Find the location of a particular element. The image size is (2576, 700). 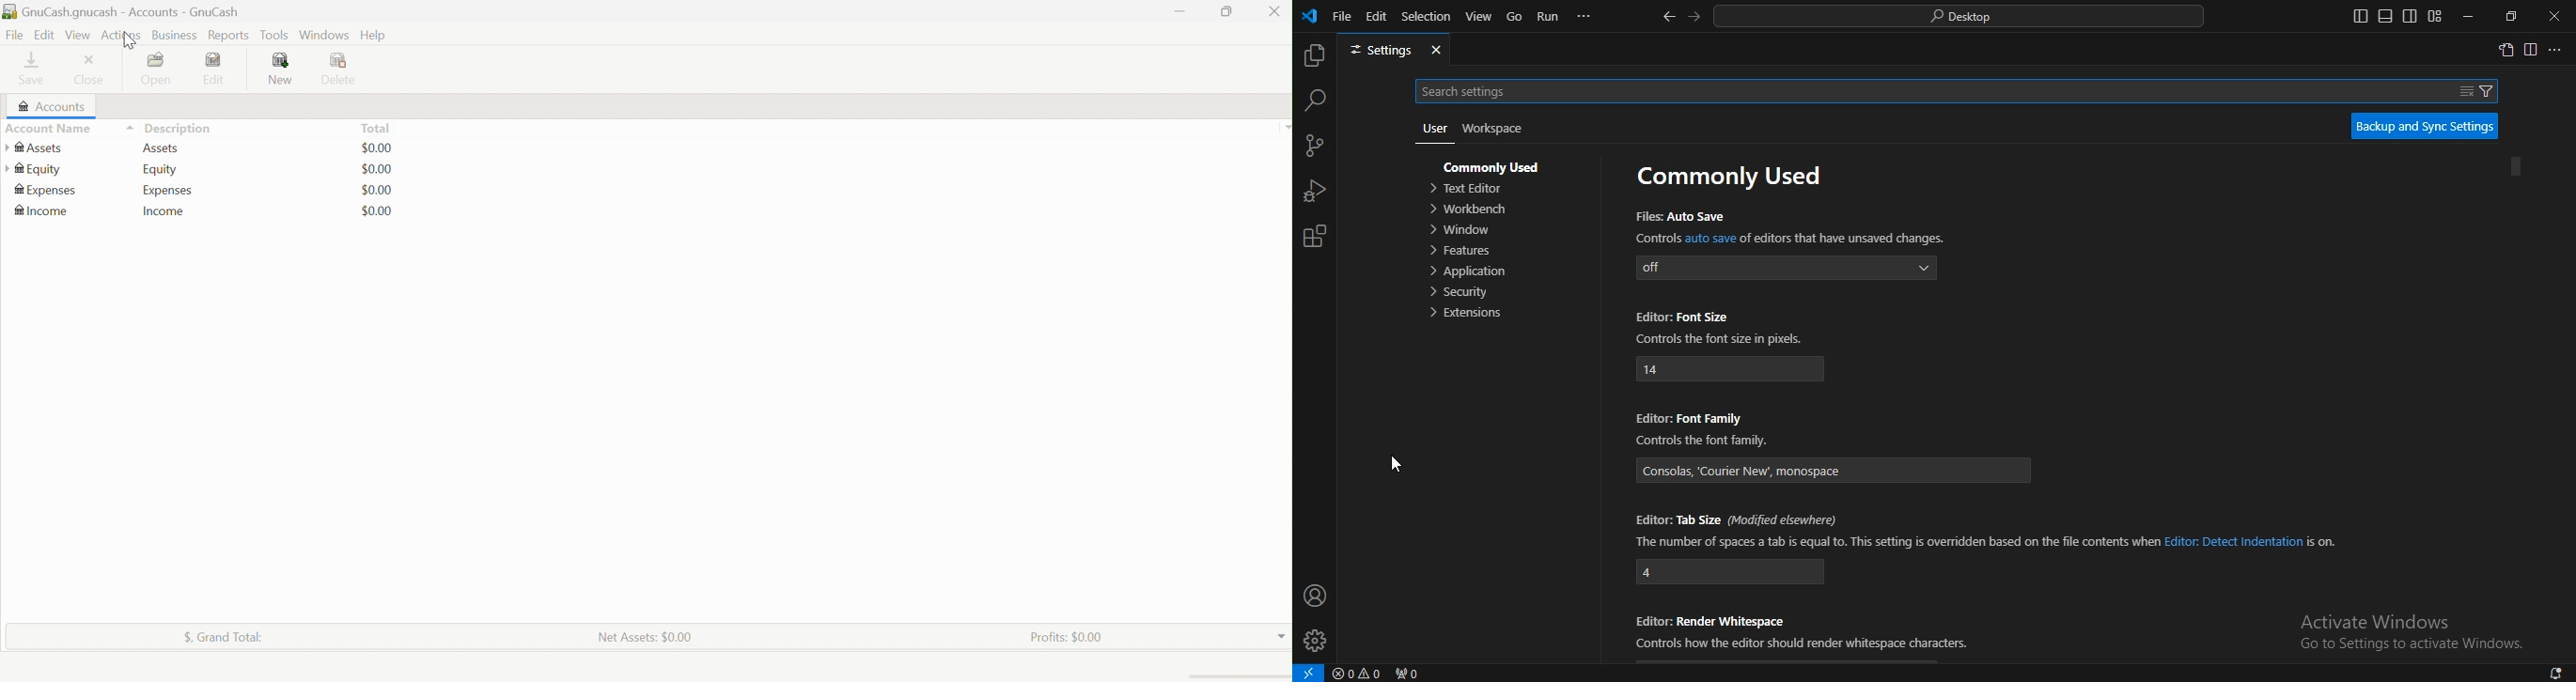

go back is located at coordinates (1670, 18).